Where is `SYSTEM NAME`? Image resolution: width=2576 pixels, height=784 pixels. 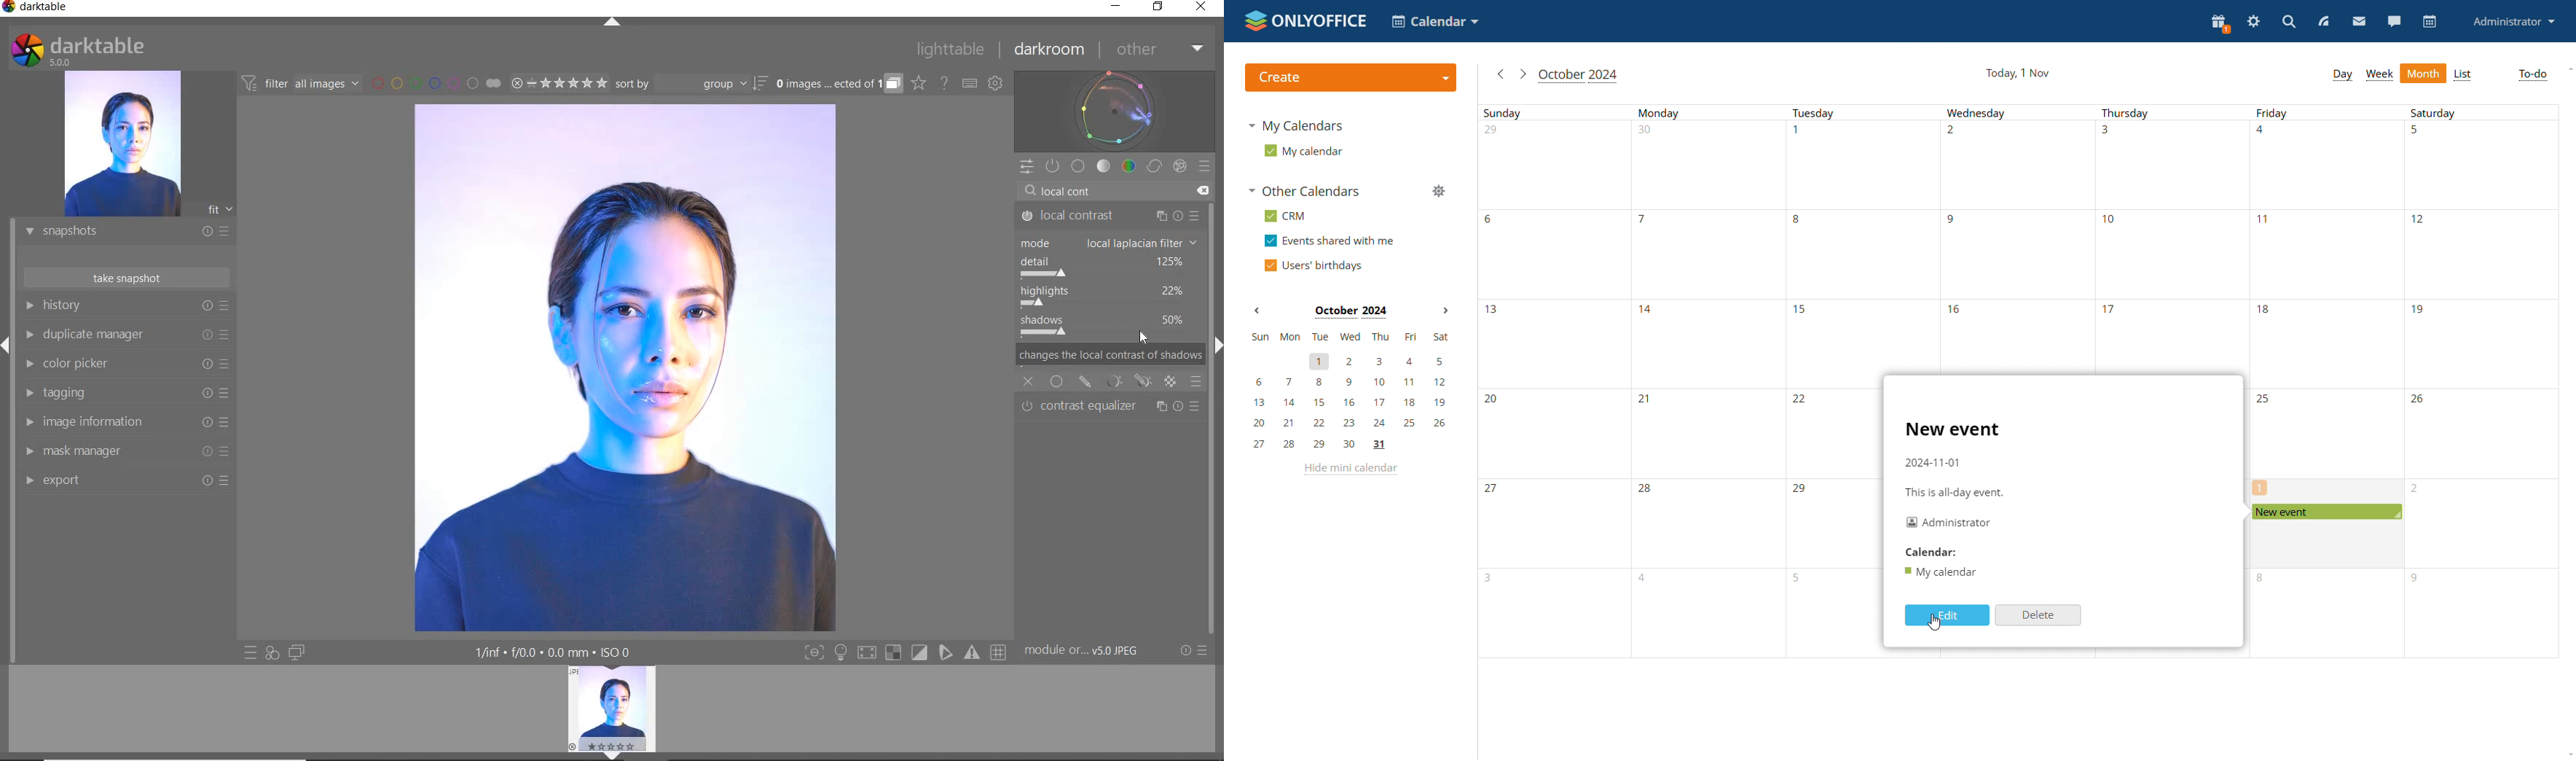 SYSTEM NAME is located at coordinates (38, 9).